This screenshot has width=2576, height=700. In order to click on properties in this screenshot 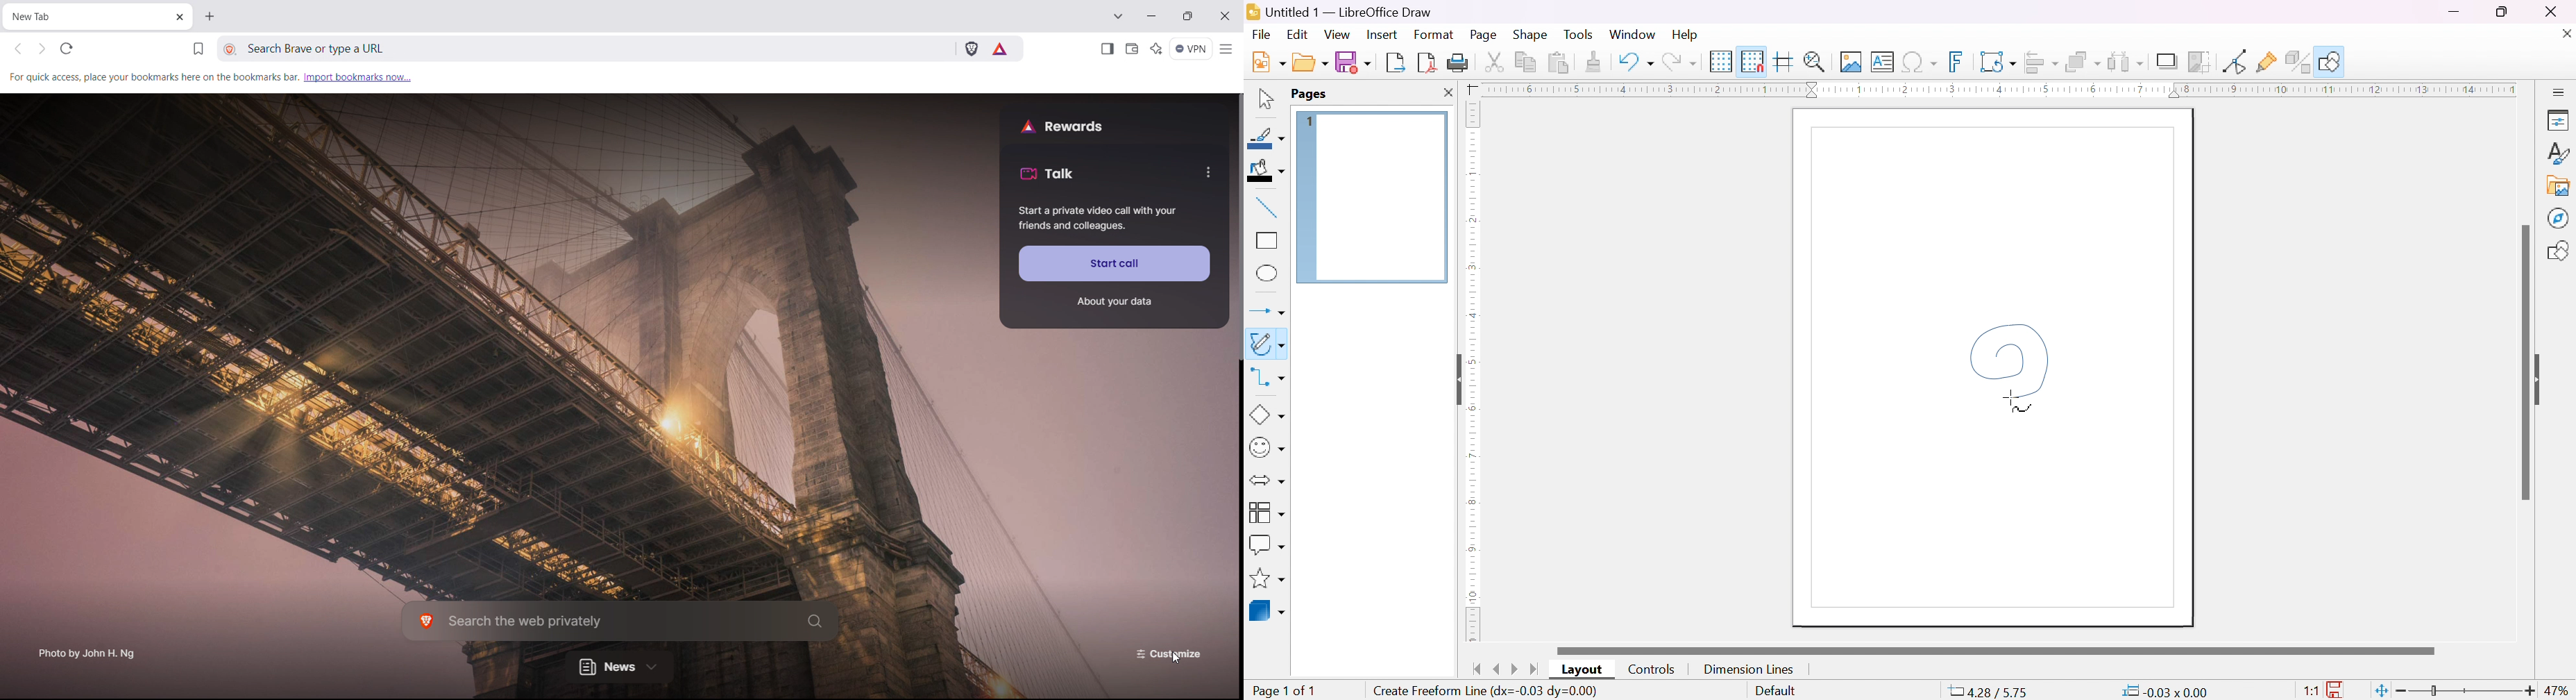, I will do `click(2559, 119)`.